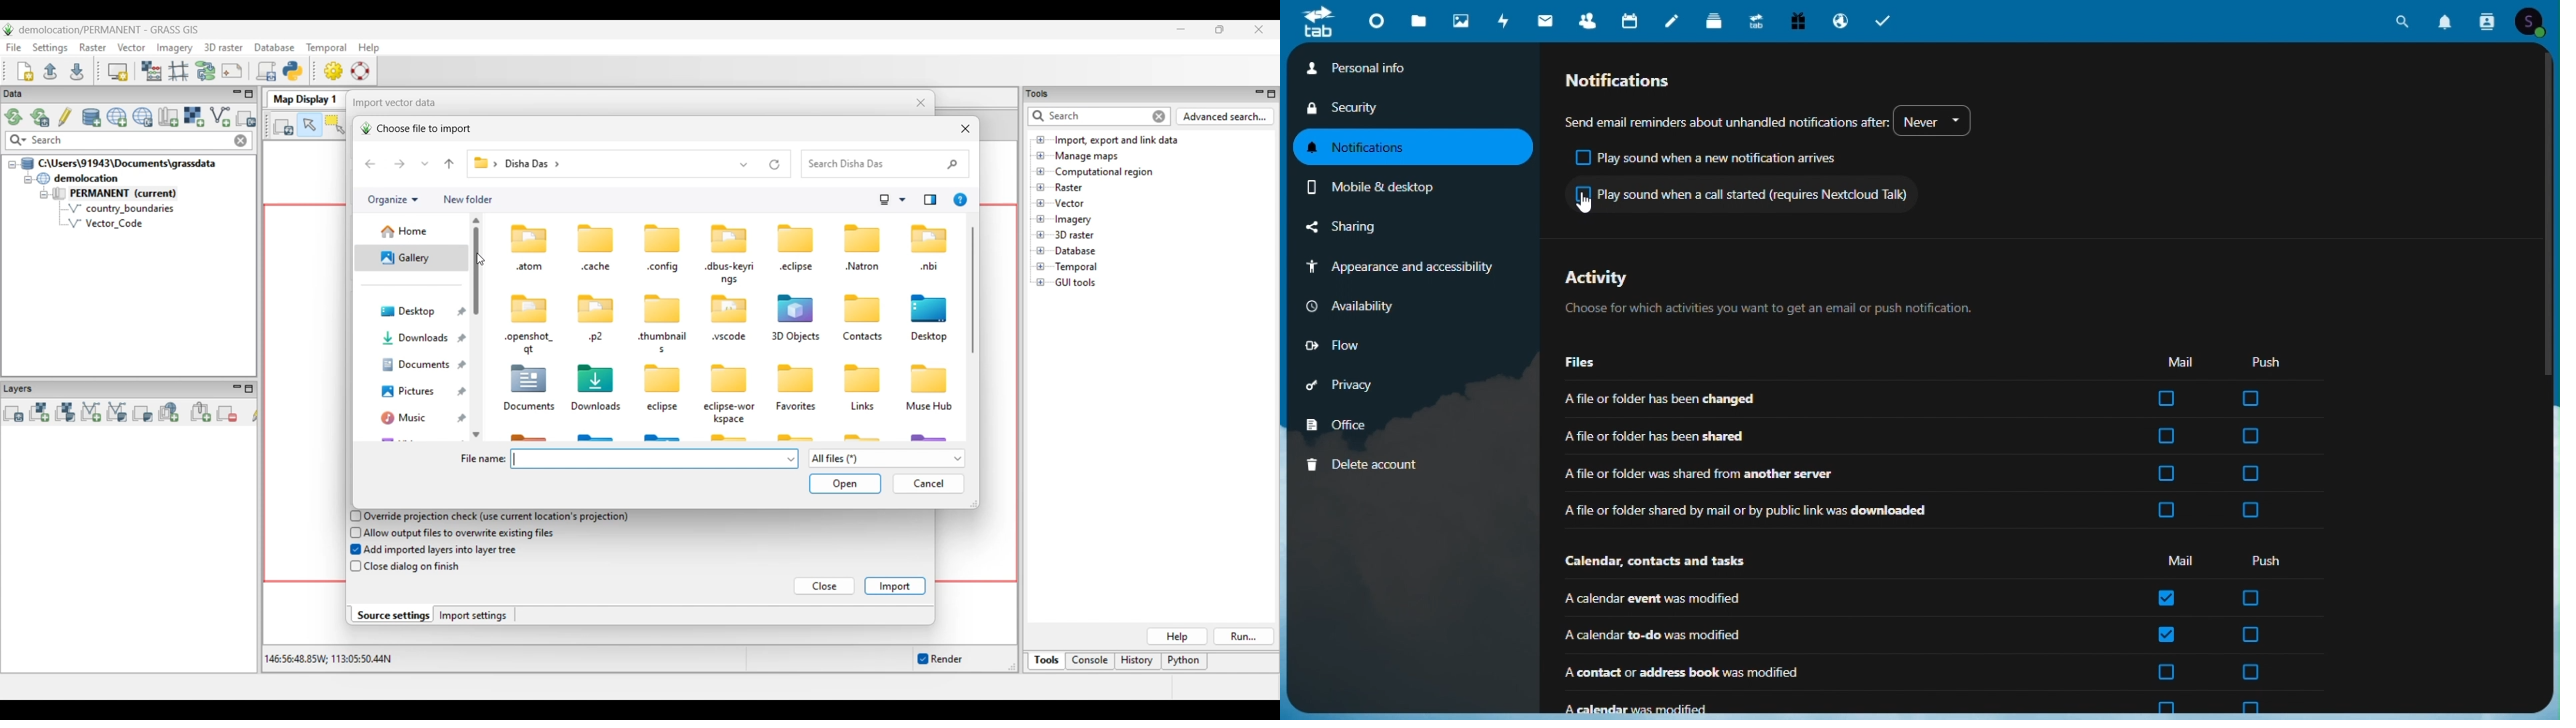 This screenshot has width=2576, height=728. What do you see at coordinates (2178, 562) in the screenshot?
I see `mail` at bounding box center [2178, 562].